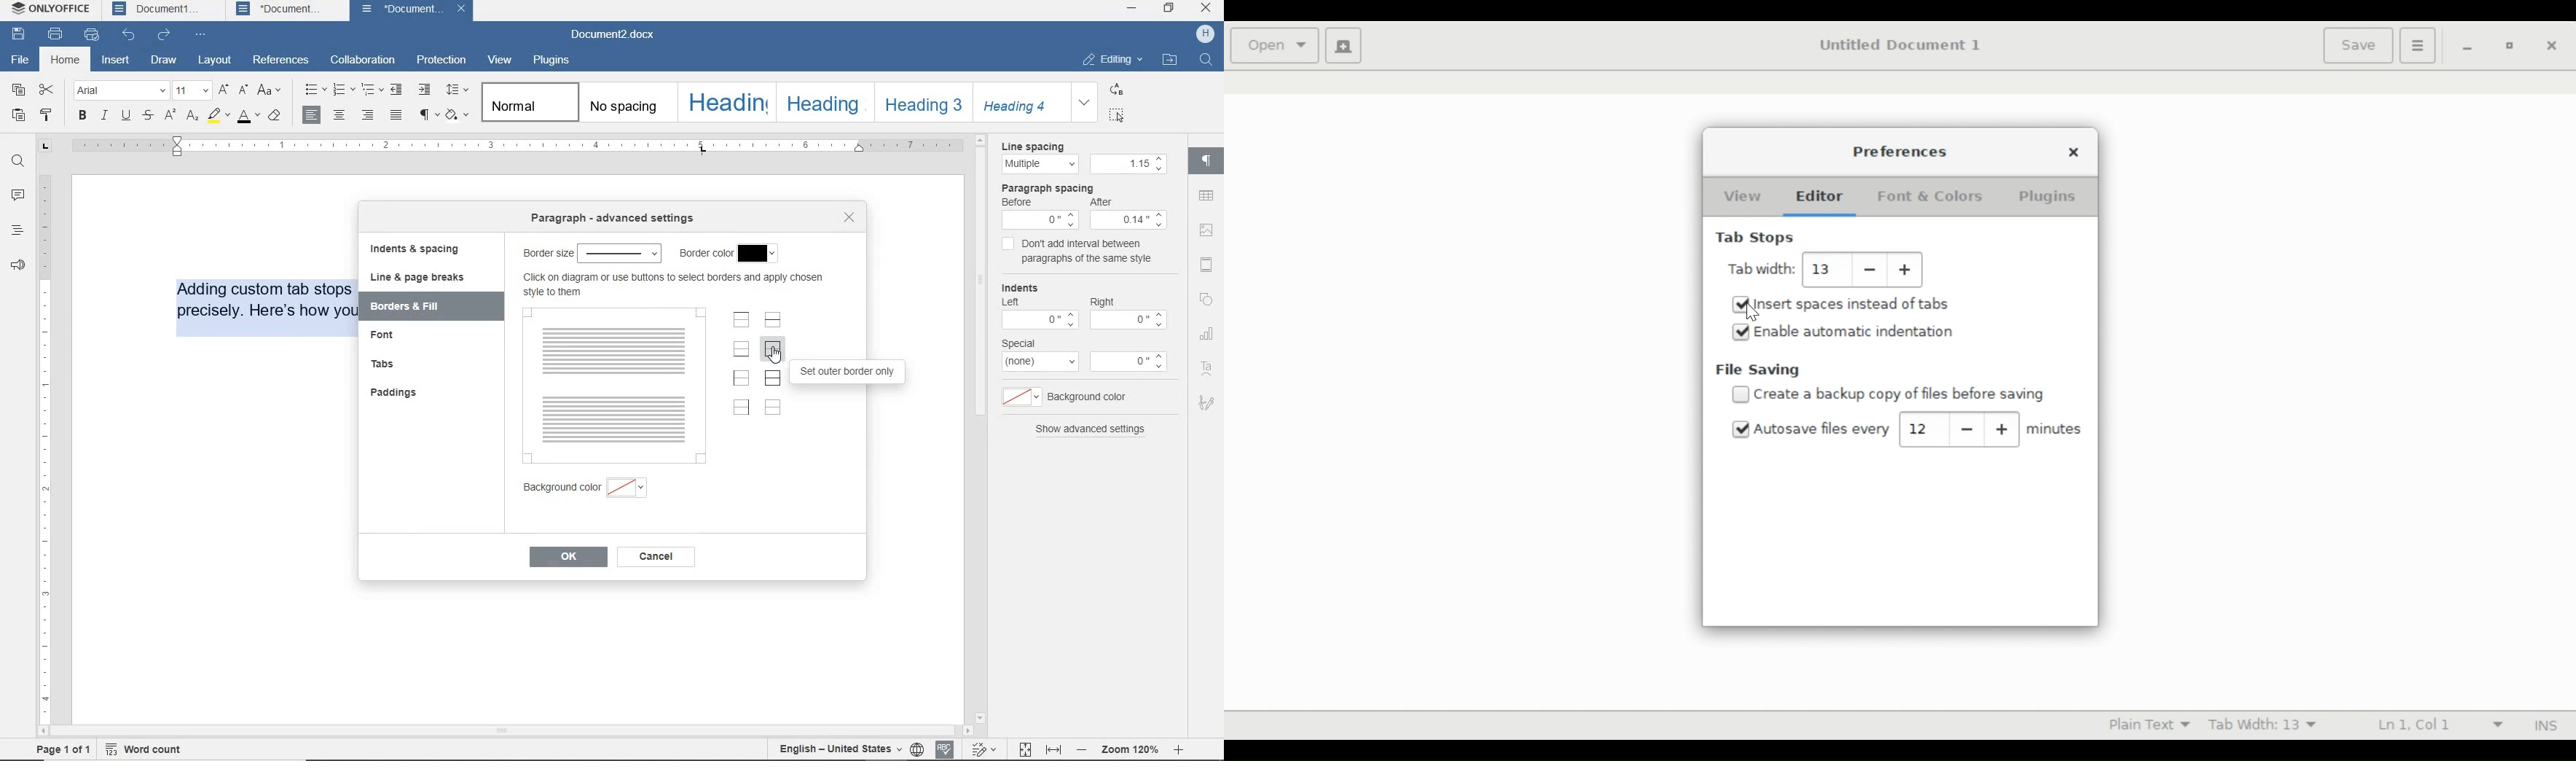 The image size is (2576, 784). I want to click on paddings, so click(398, 392).